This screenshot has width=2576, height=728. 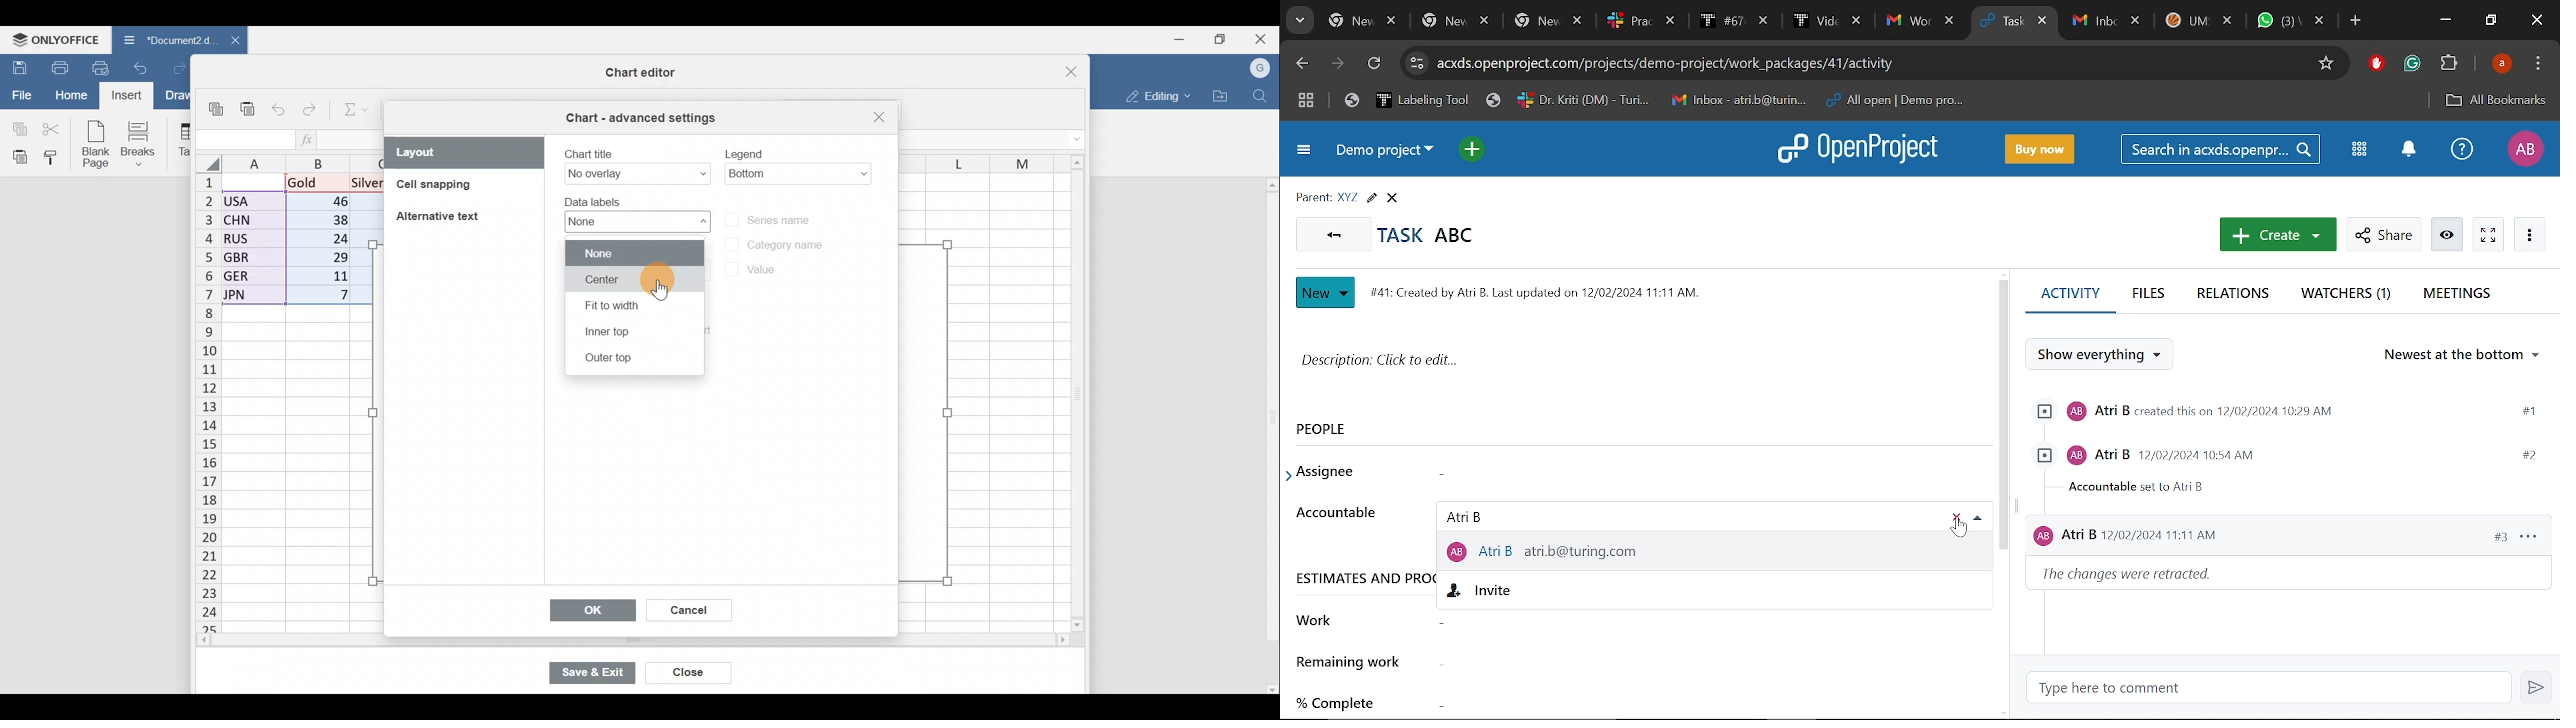 What do you see at coordinates (17, 127) in the screenshot?
I see `Copy` at bounding box center [17, 127].